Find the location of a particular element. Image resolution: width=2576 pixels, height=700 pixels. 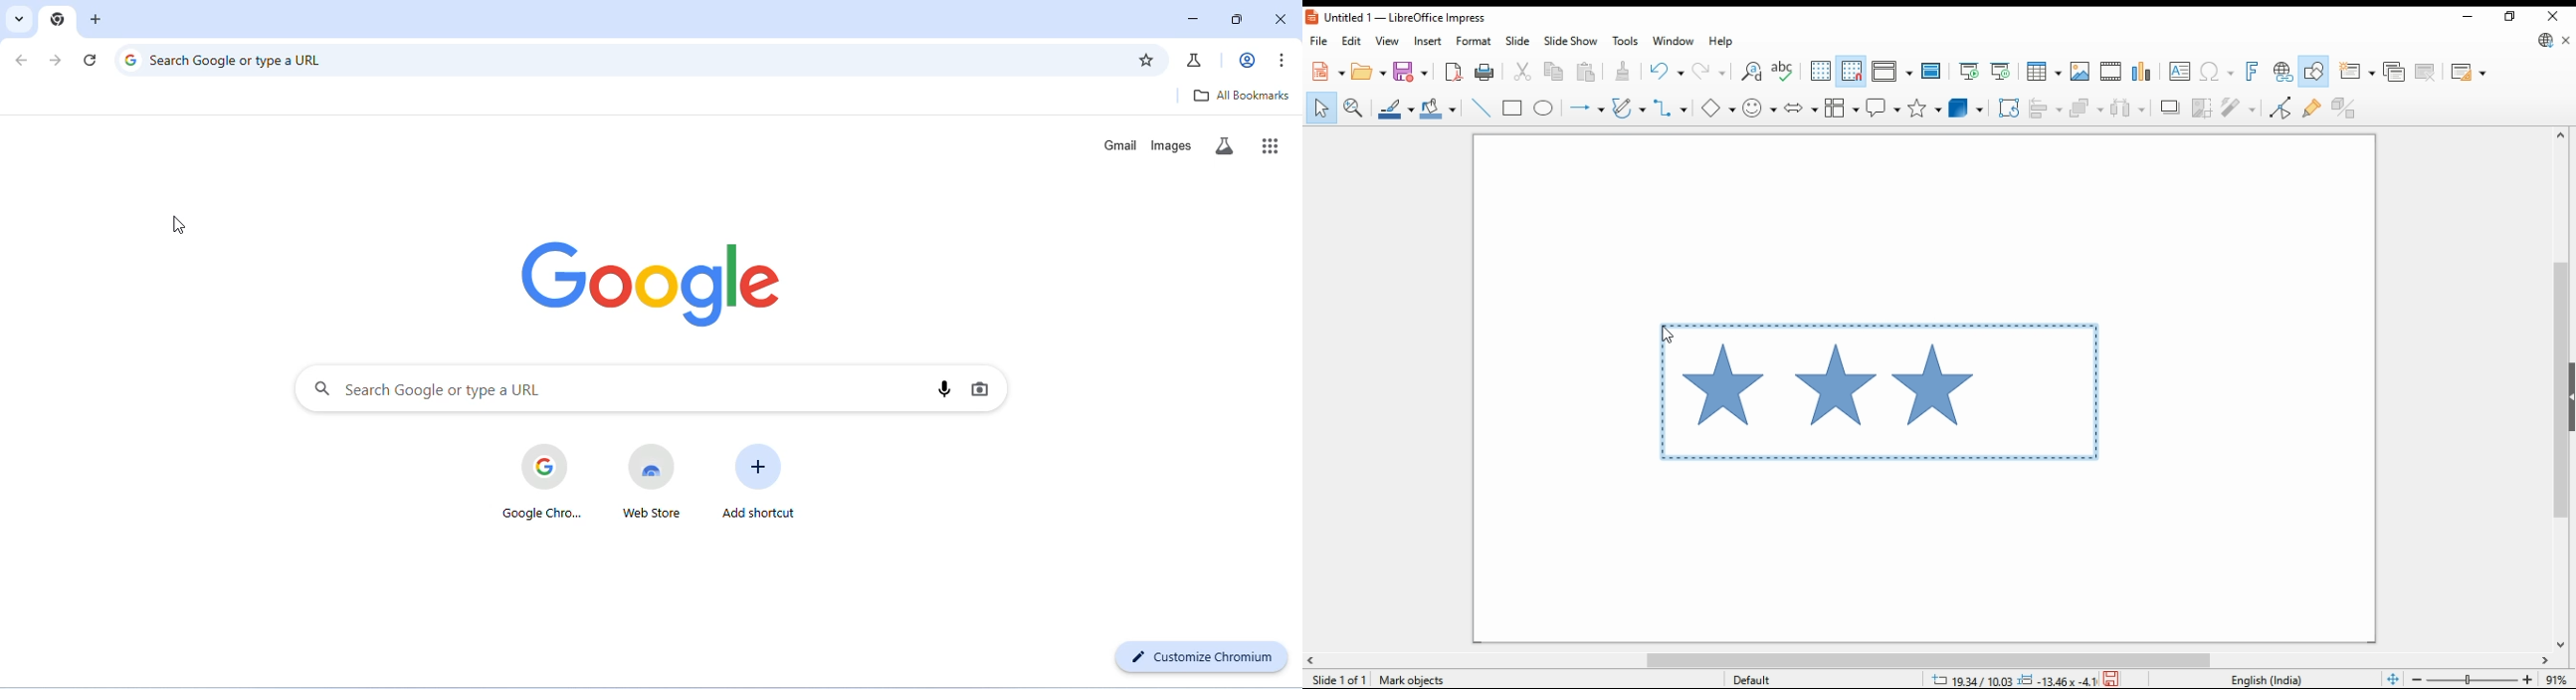

flowchart is located at coordinates (1841, 108).